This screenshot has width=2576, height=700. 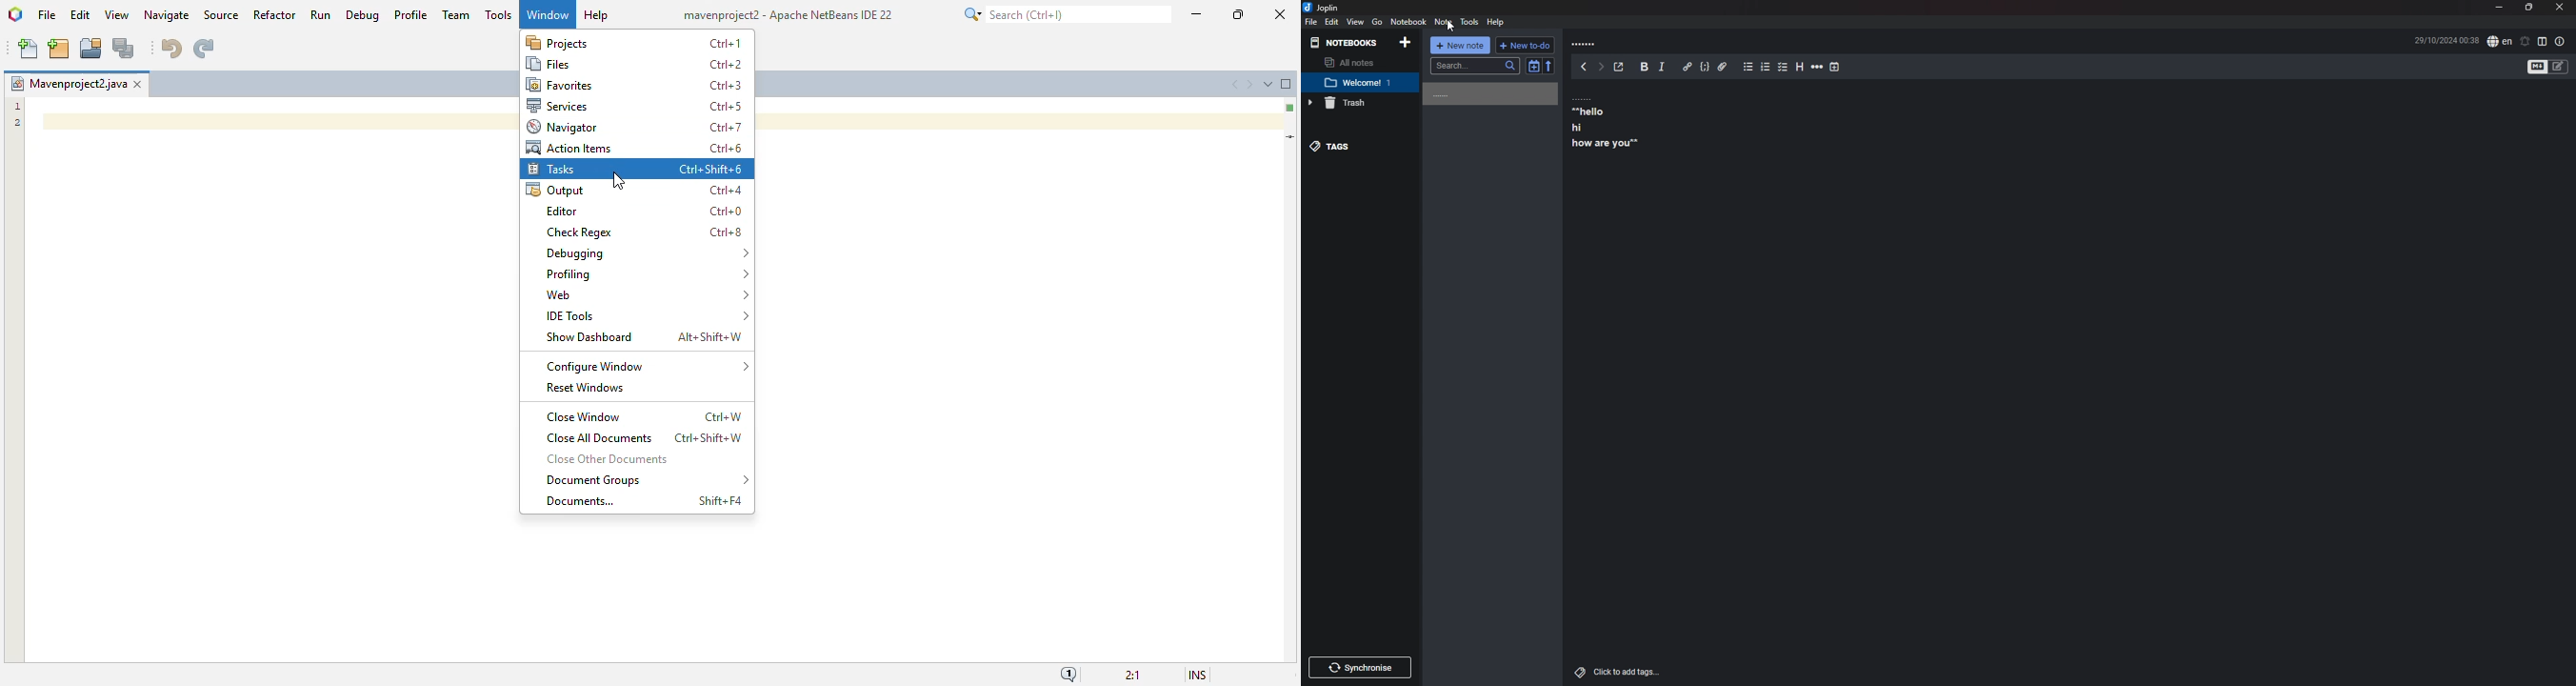 What do you see at coordinates (1817, 67) in the screenshot?
I see `Horizontal rule` at bounding box center [1817, 67].